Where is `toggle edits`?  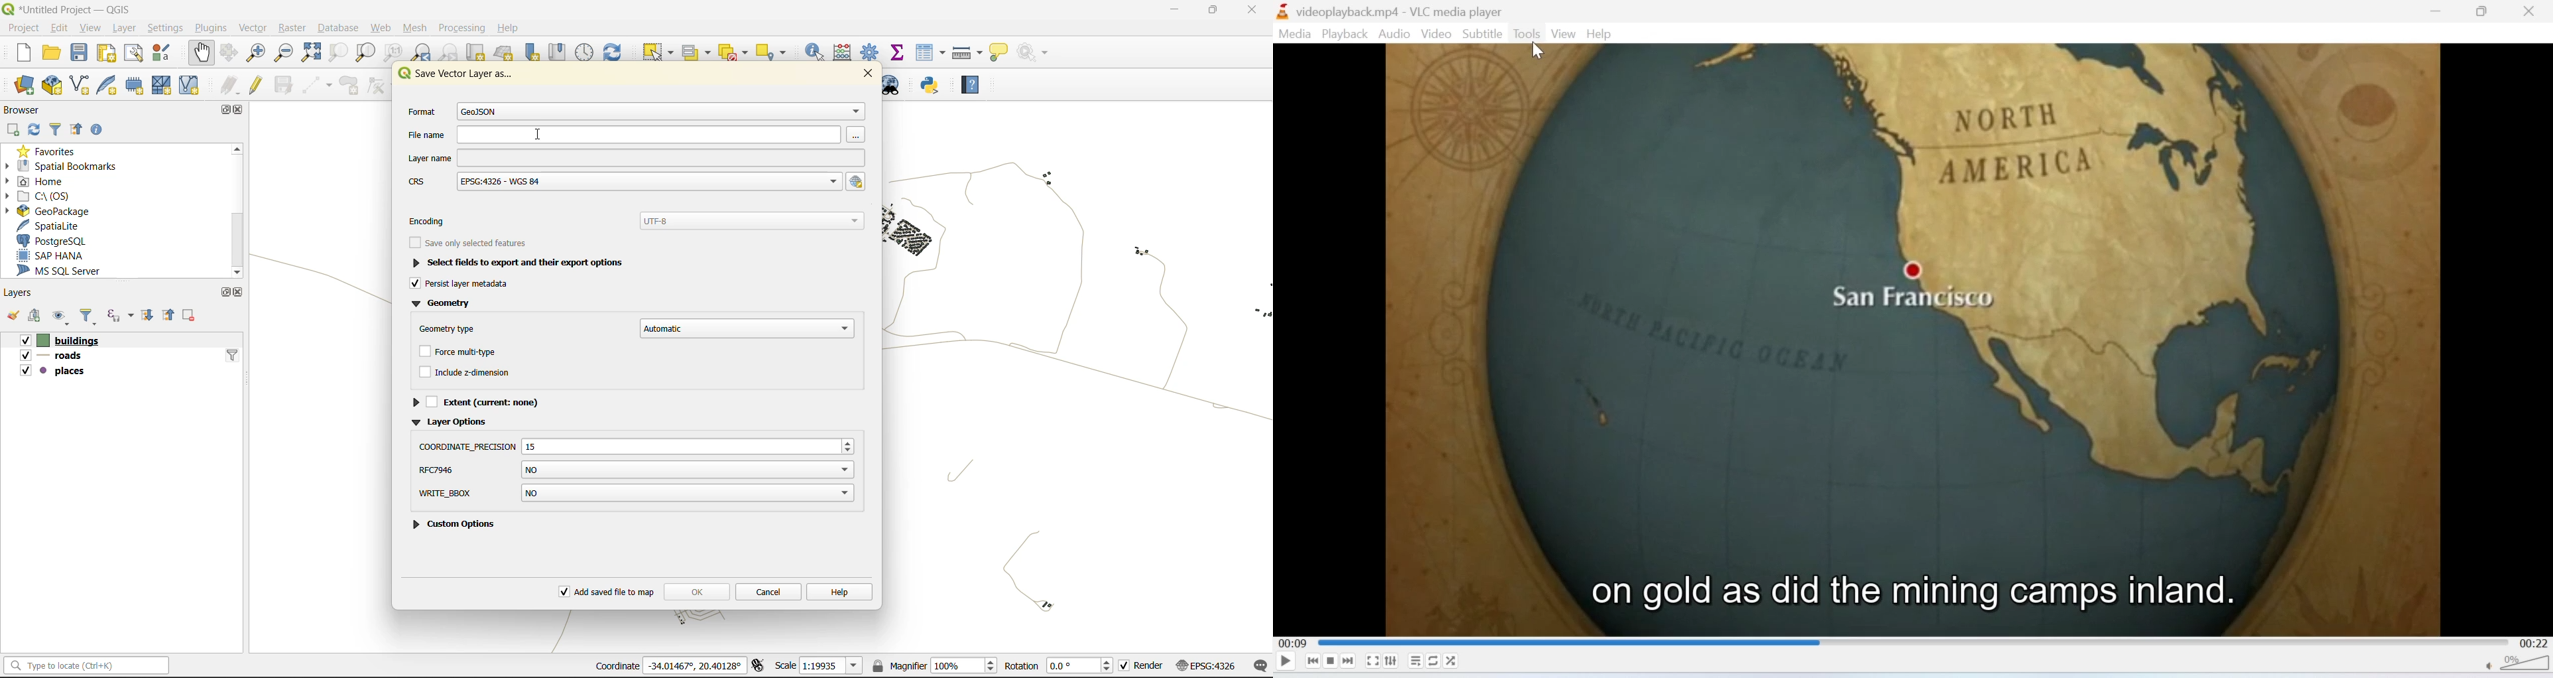 toggle edits is located at coordinates (256, 84).